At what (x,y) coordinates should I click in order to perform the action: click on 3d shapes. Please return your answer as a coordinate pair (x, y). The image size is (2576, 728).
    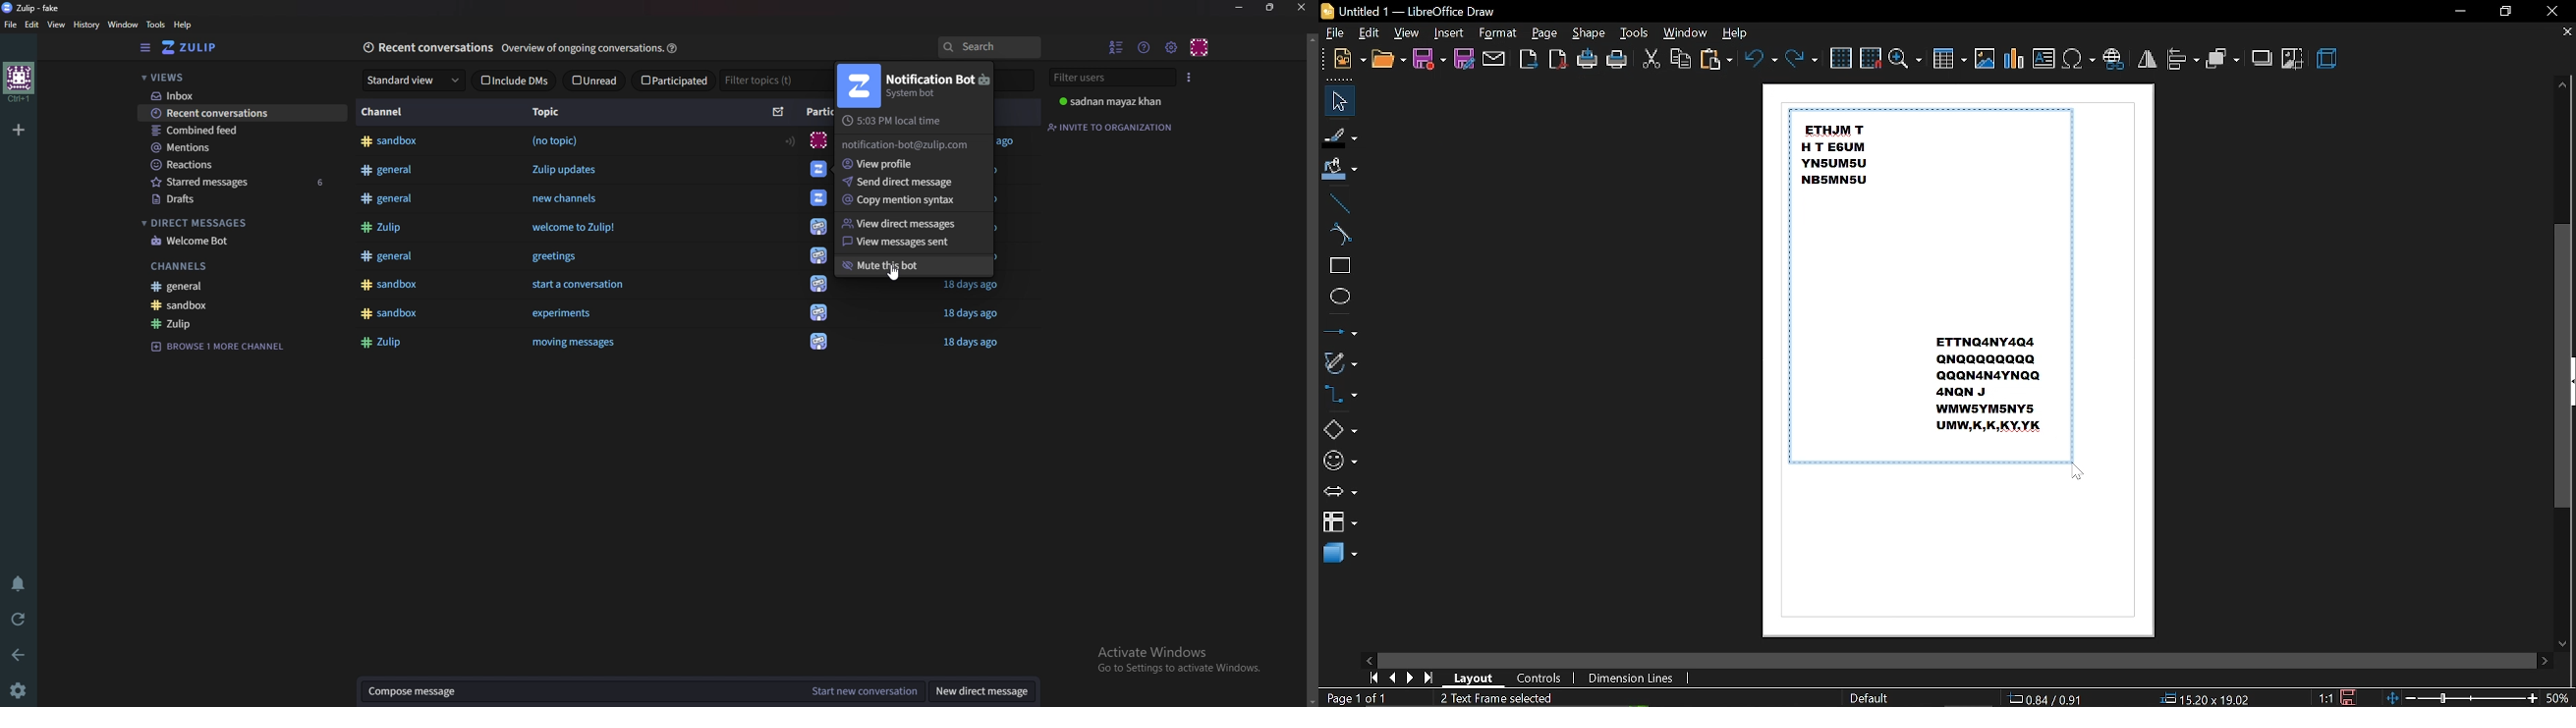
    Looking at the image, I should click on (1340, 555).